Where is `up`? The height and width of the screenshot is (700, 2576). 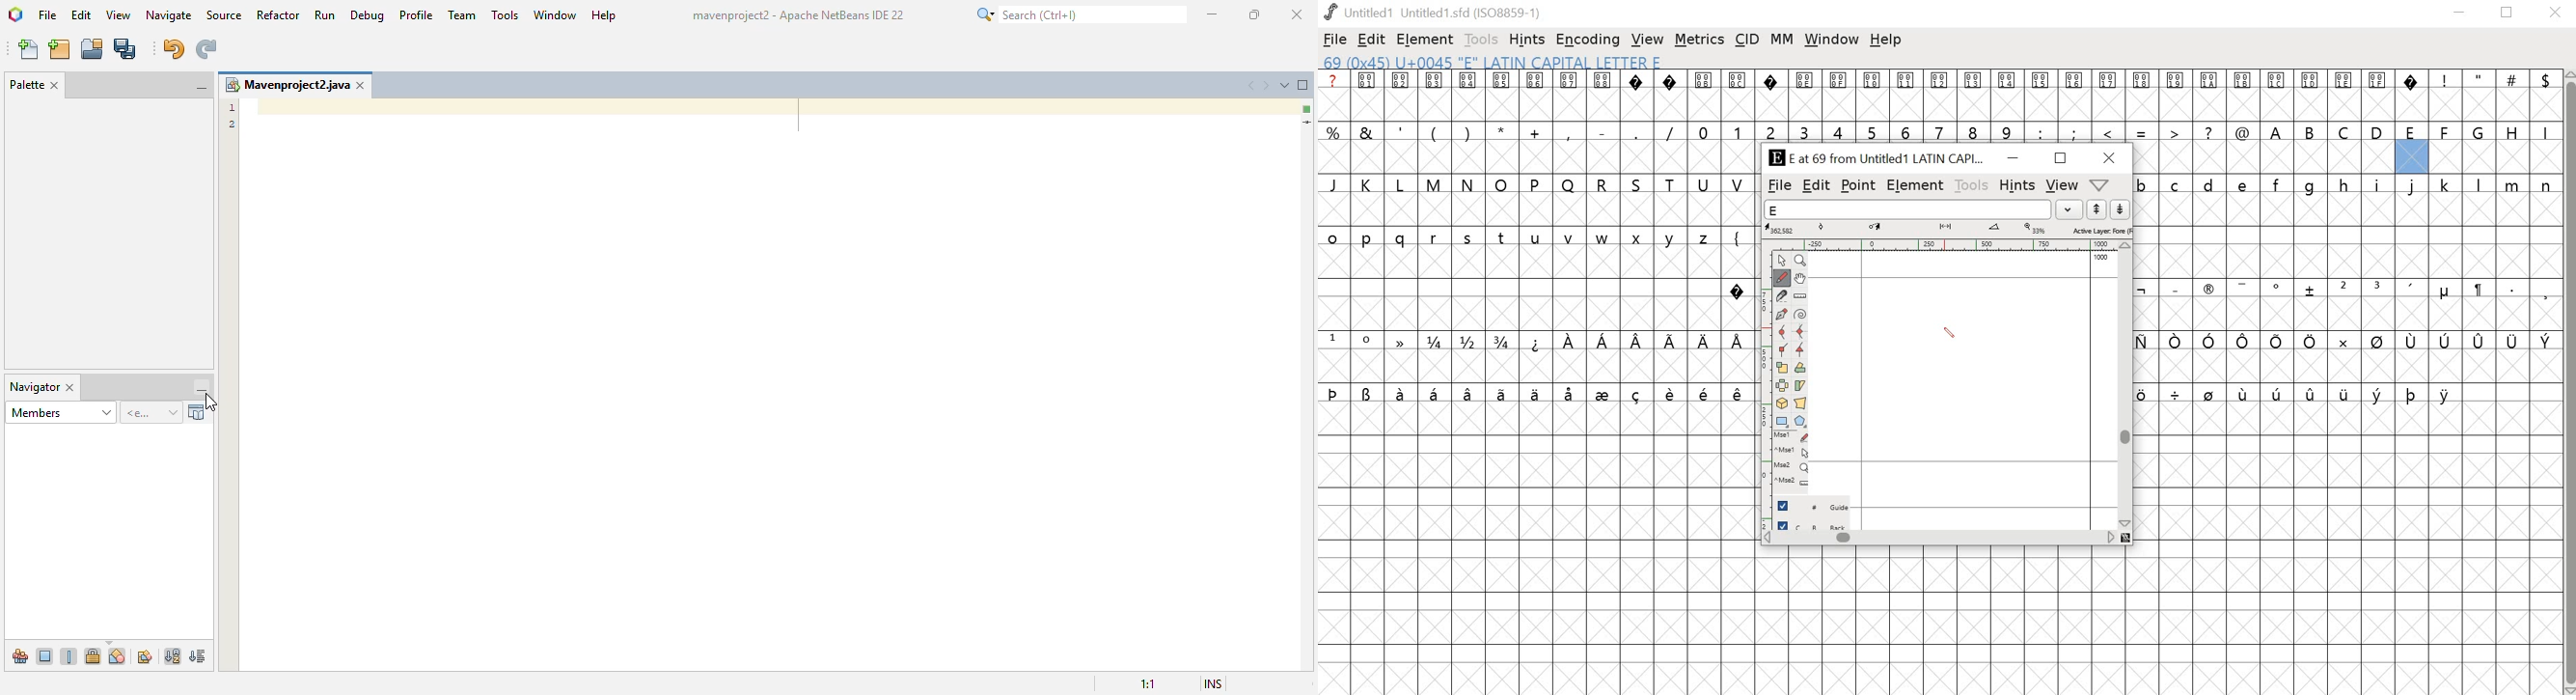
up is located at coordinates (2096, 209).